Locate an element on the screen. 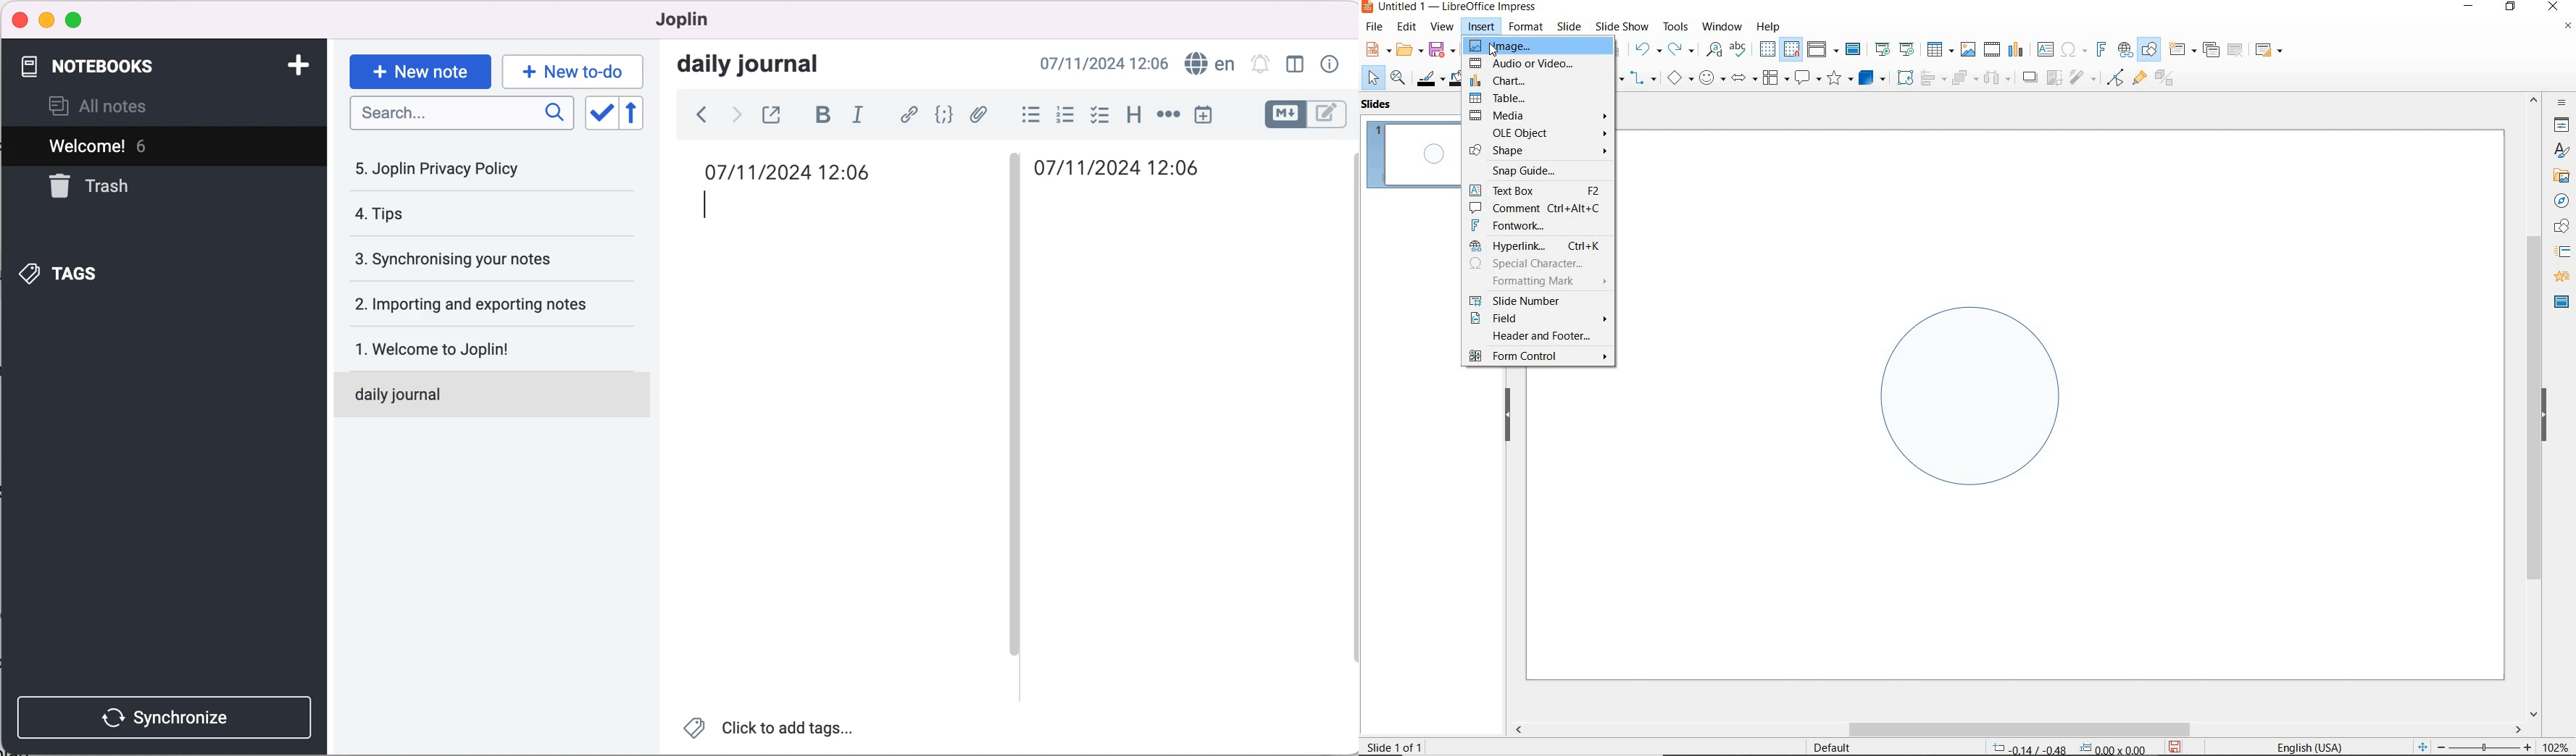 The width and height of the screenshot is (2576, 756). code is located at coordinates (940, 116).